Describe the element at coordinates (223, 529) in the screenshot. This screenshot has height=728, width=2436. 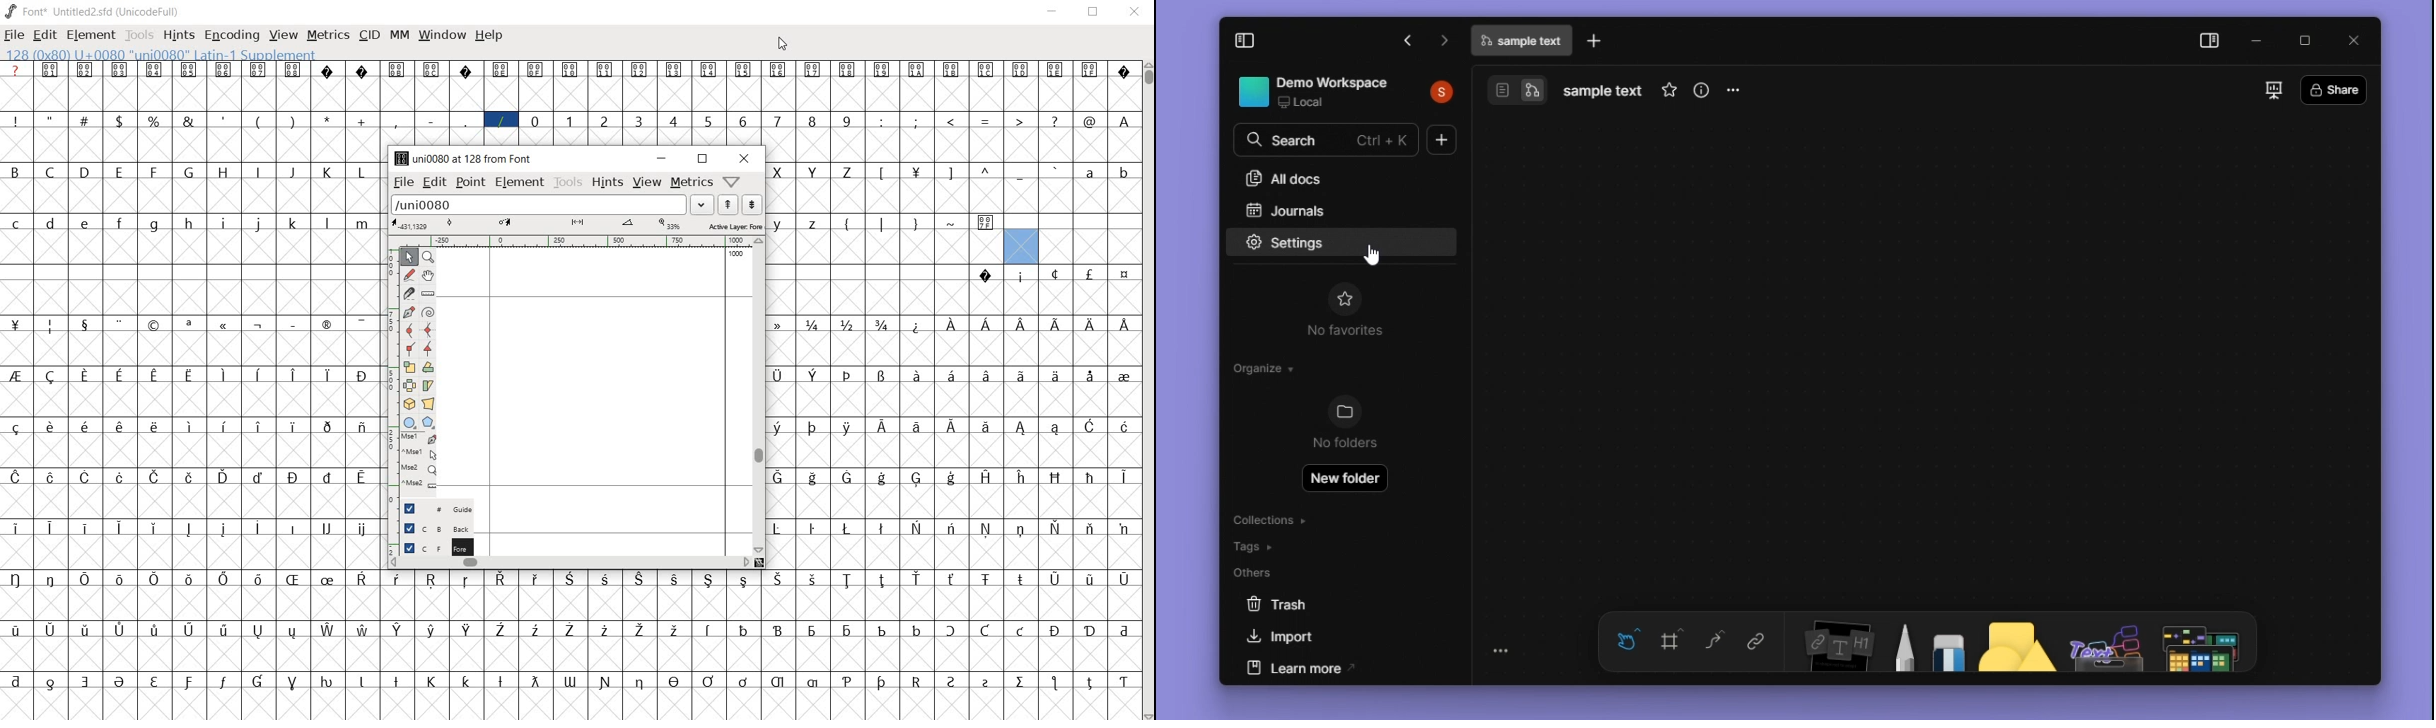
I see `glyph` at that location.